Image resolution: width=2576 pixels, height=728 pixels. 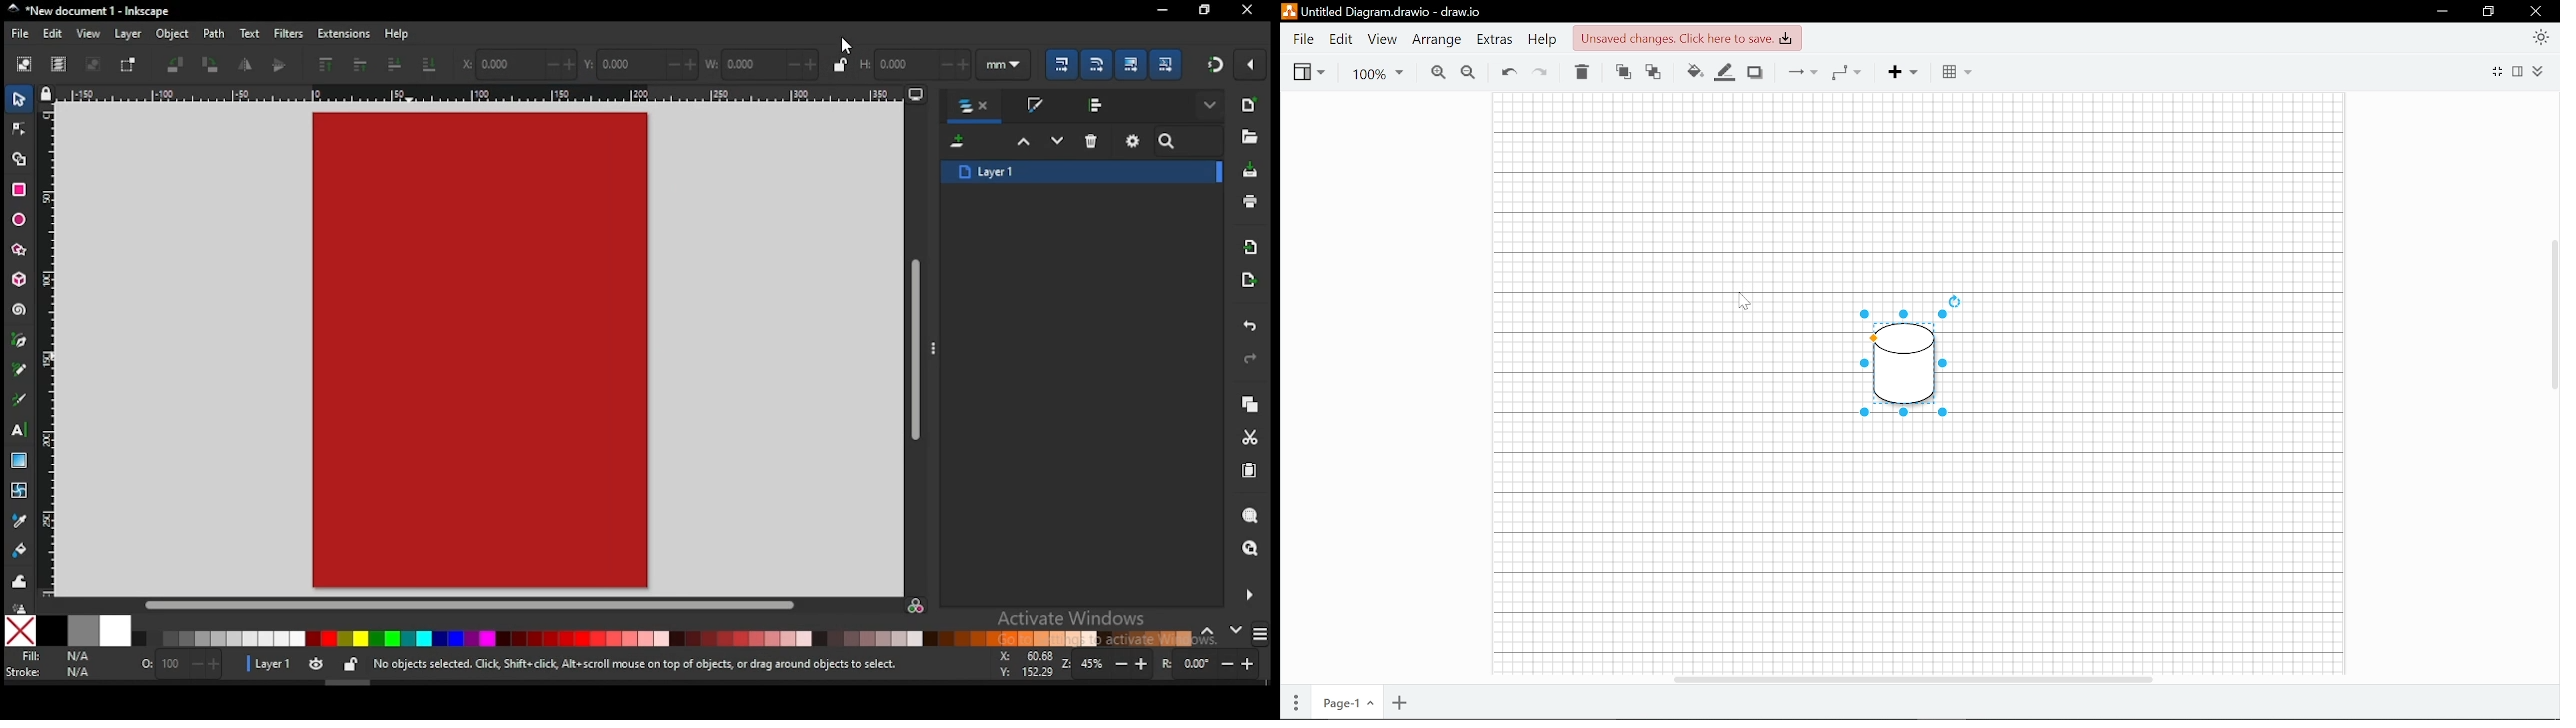 I want to click on cursor, so click(x=1745, y=304).